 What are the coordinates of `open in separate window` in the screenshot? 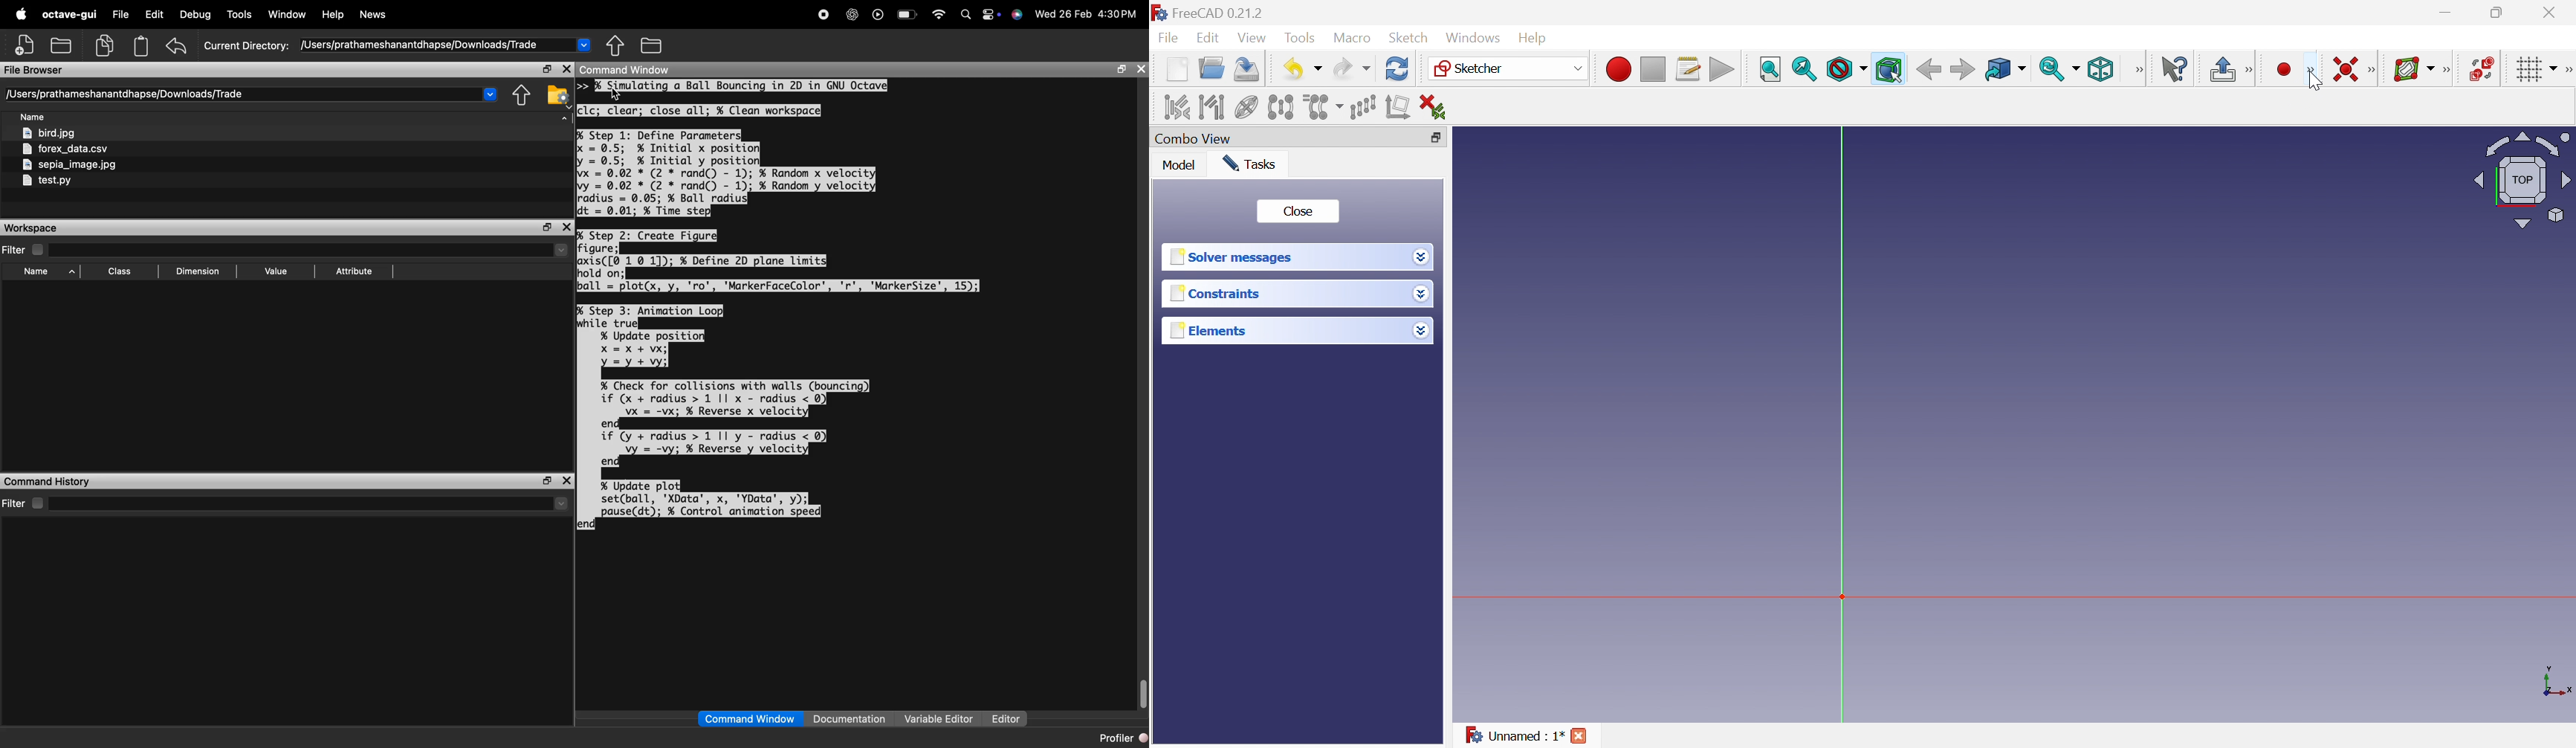 It's located at (1121, 68).